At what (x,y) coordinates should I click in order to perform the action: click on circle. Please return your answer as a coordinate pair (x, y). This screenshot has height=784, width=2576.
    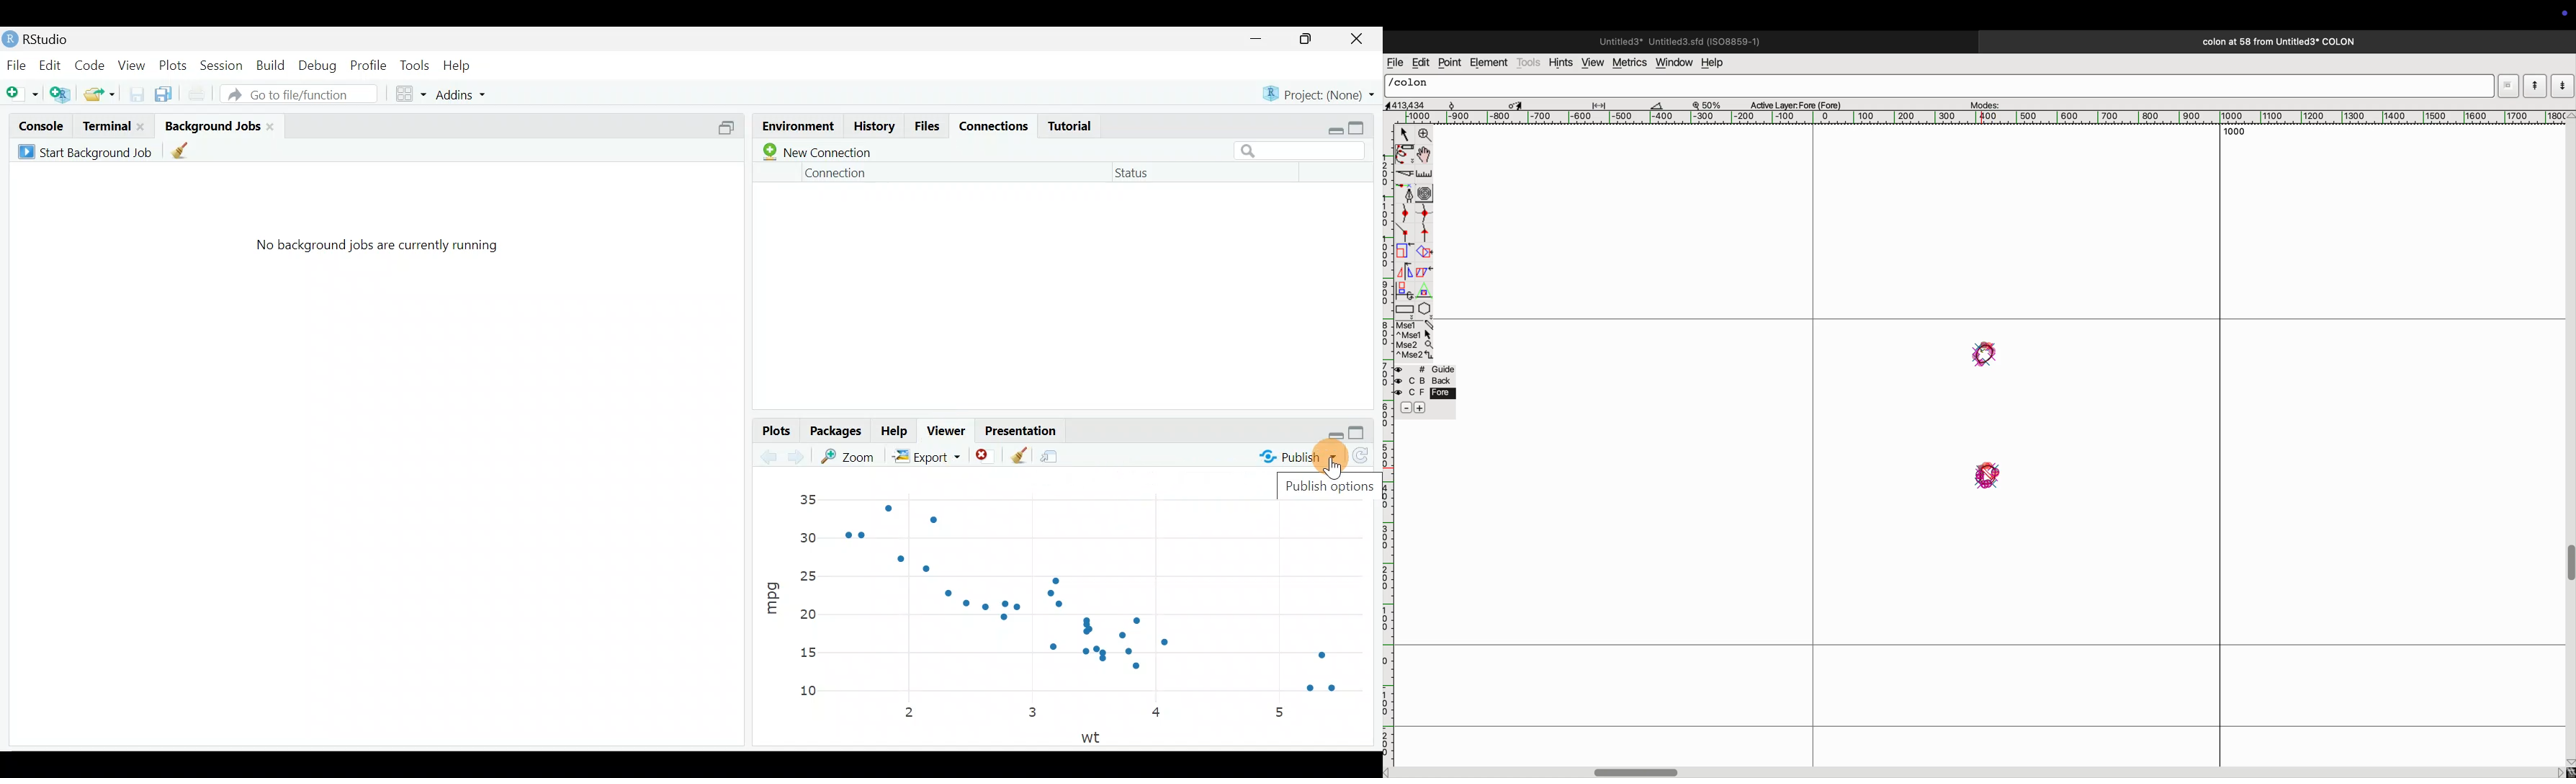
    Looking at the image, I should click on (1985, 354).